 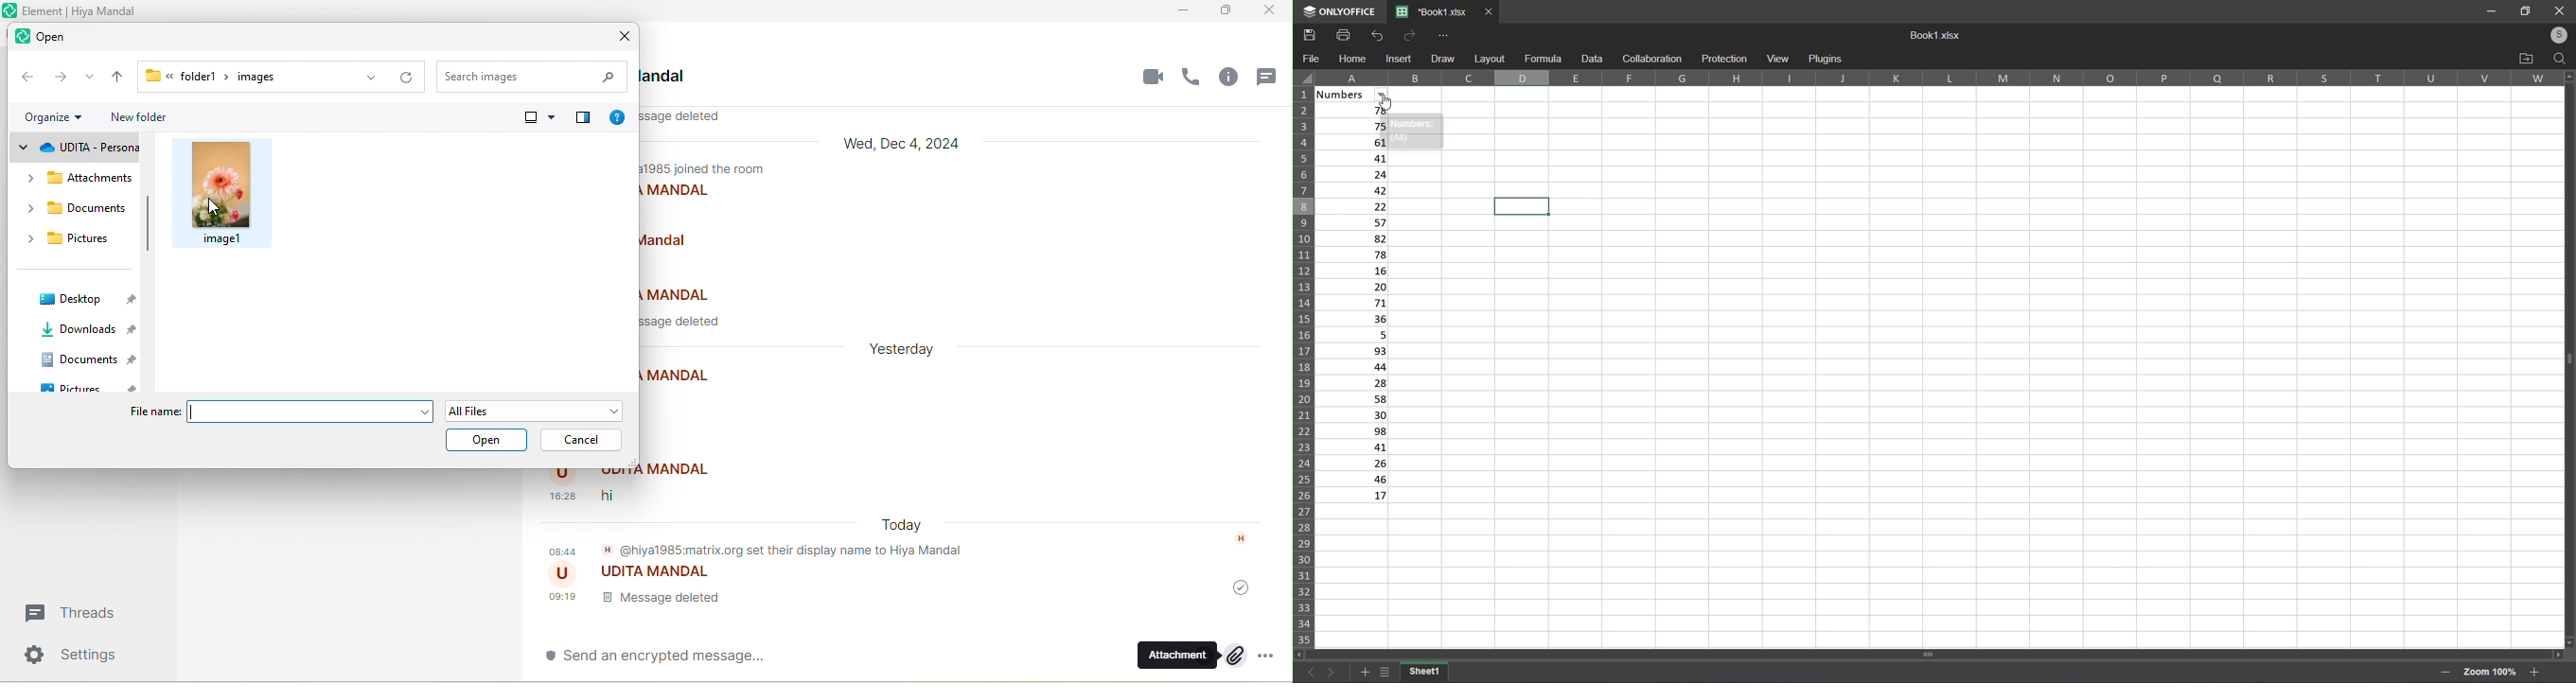 What do you see at coordinates (95, 387) in the screenshot?
I see `picture` at bounding box center [95, 387].